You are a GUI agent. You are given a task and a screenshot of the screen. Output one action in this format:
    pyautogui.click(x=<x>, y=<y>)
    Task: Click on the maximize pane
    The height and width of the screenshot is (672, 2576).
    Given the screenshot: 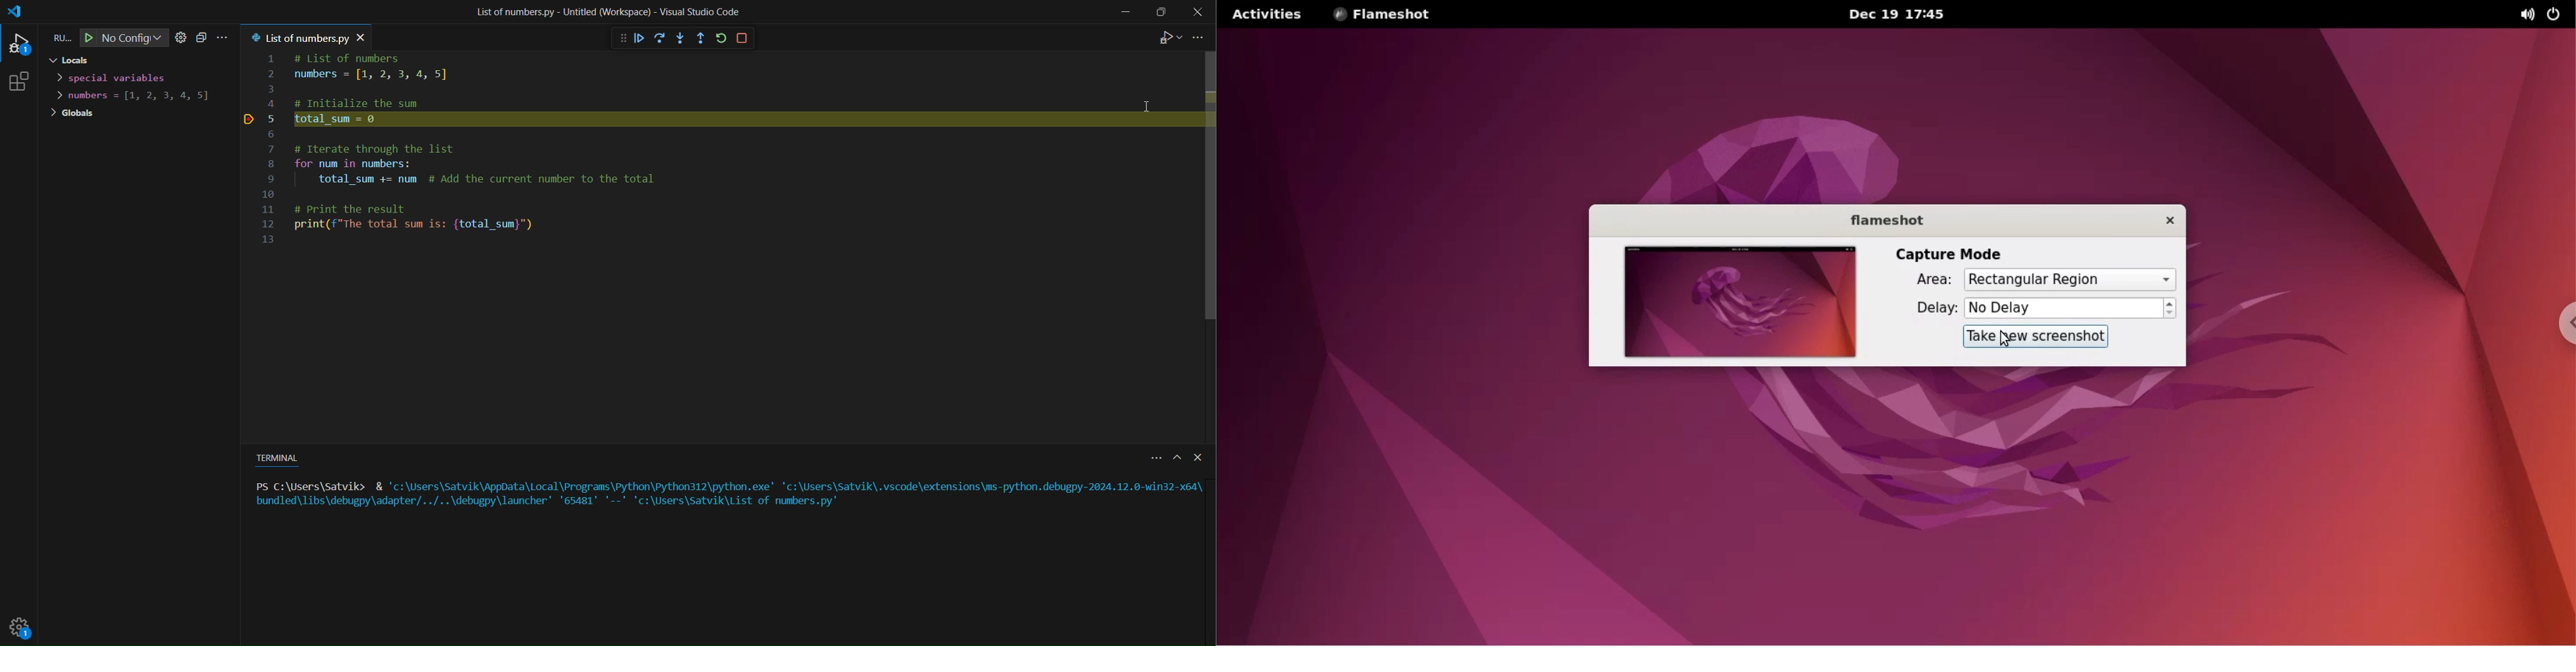 What is the action you would take?
    pyautogui.click(x=1177, y=459)
    